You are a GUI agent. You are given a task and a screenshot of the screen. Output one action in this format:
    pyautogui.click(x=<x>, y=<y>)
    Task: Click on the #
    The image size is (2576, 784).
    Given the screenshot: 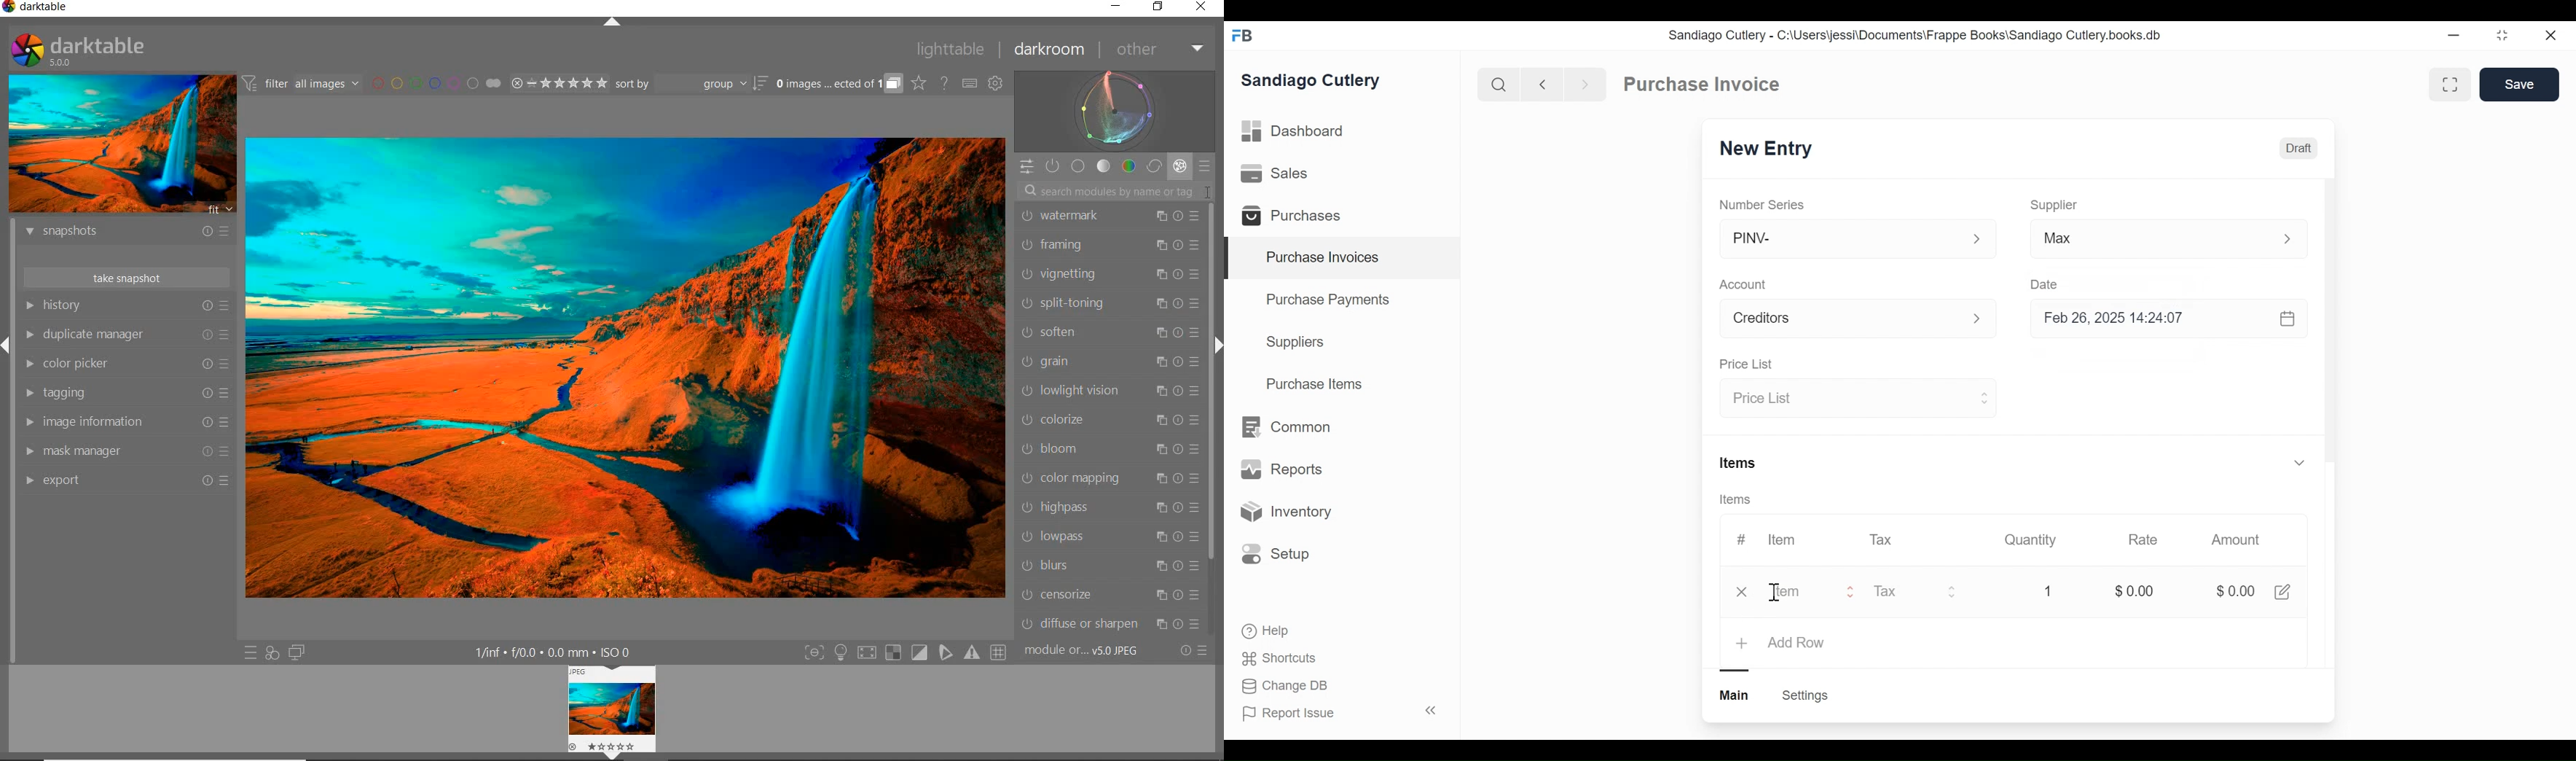 What is the action you would take?
    pyautogui.click(x=1741, y=539)
    